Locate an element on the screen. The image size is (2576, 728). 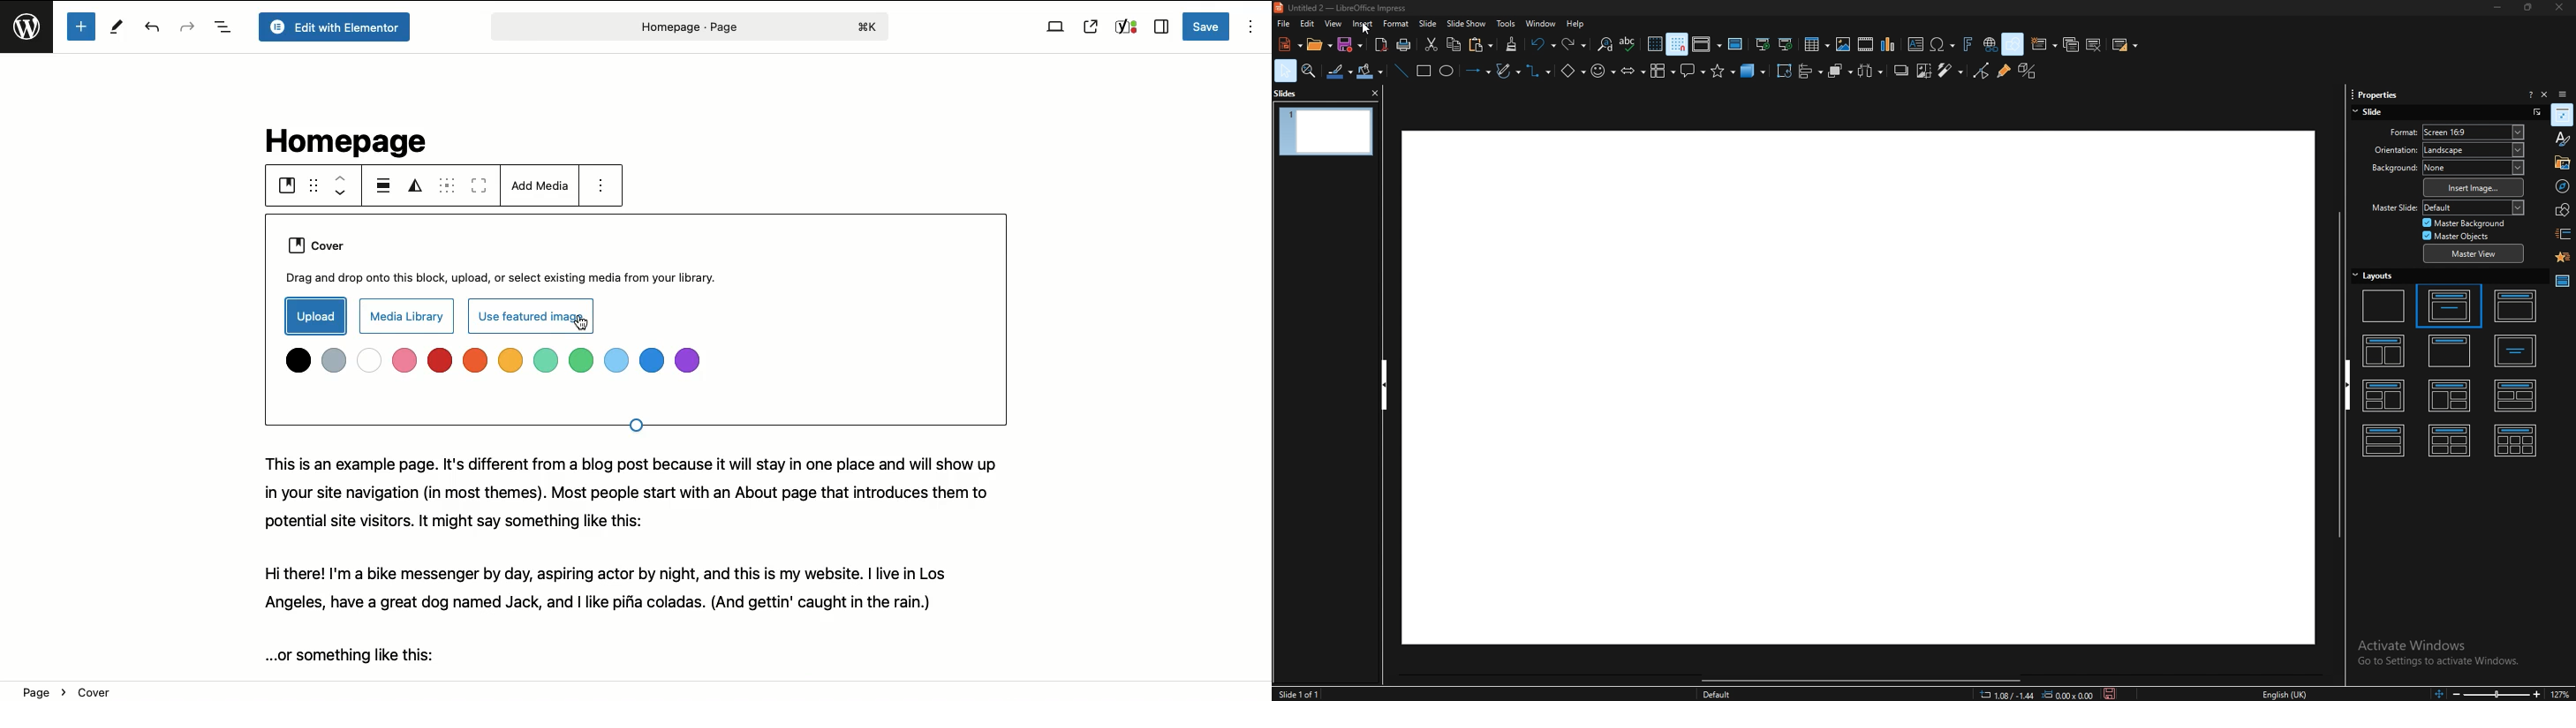
title, content and 2 content is located at coordinates (2450, 395).